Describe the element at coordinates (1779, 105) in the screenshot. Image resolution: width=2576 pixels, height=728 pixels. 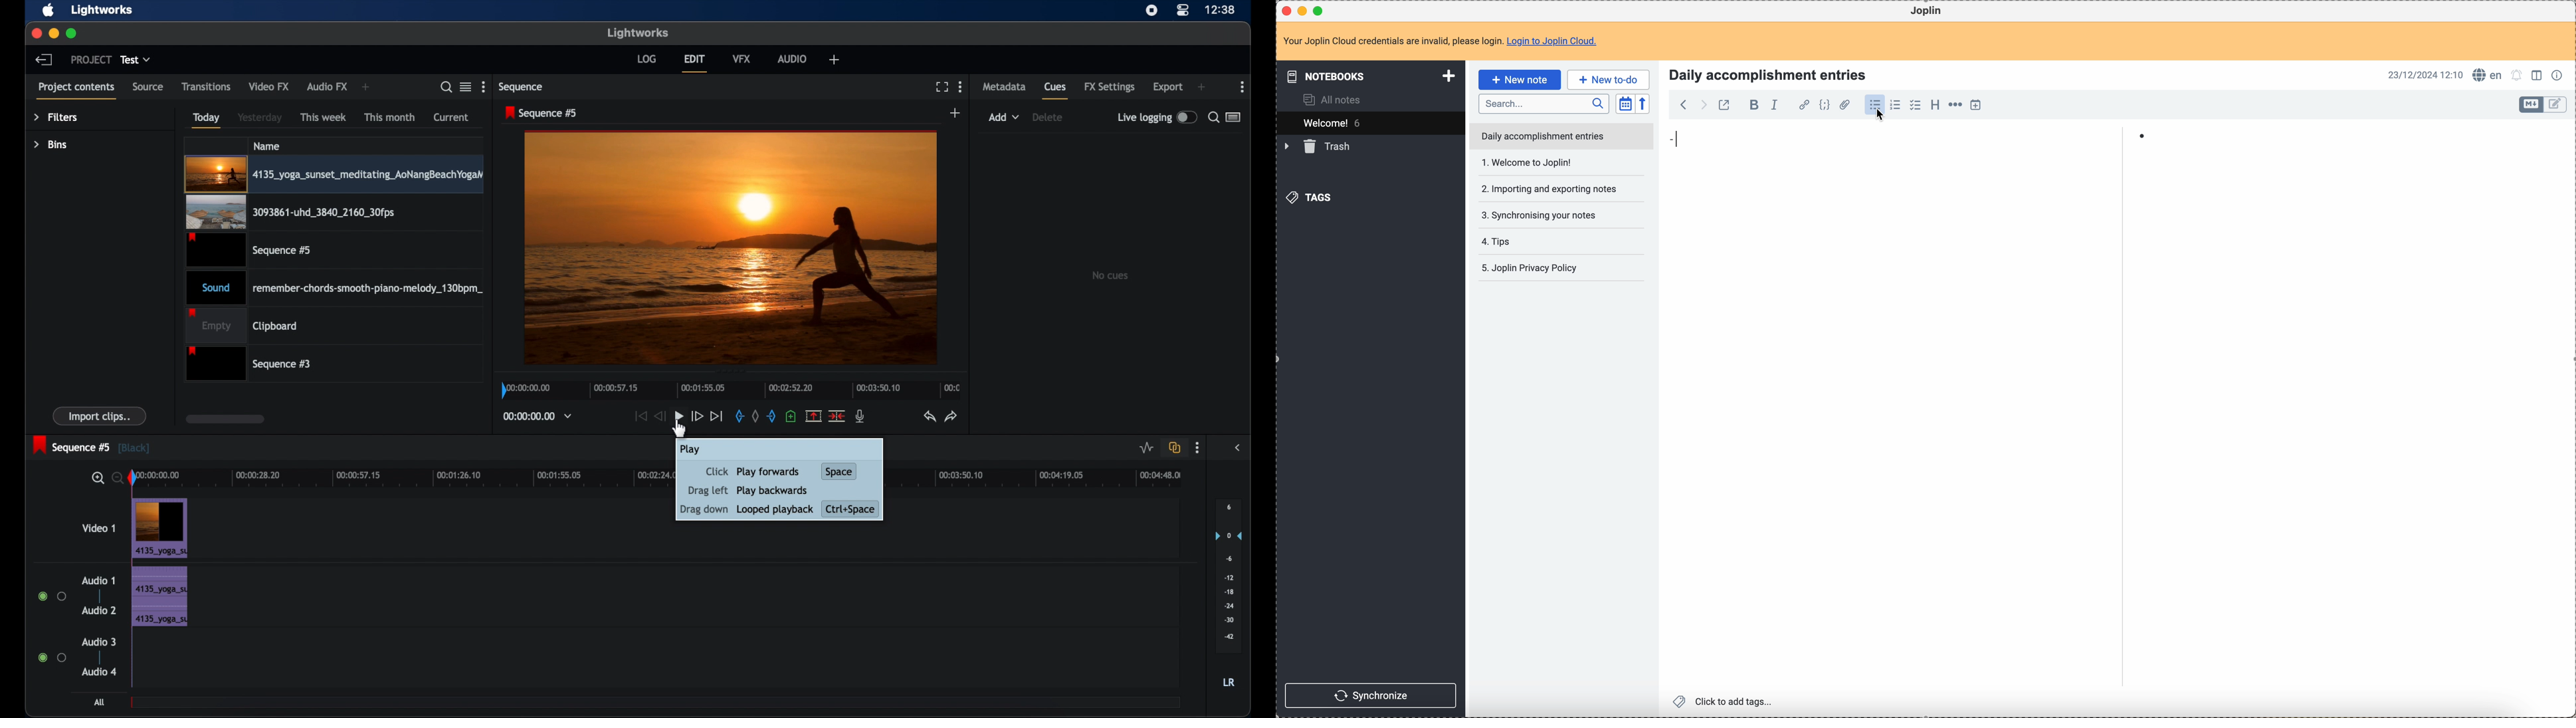
I see `italic` at that location.